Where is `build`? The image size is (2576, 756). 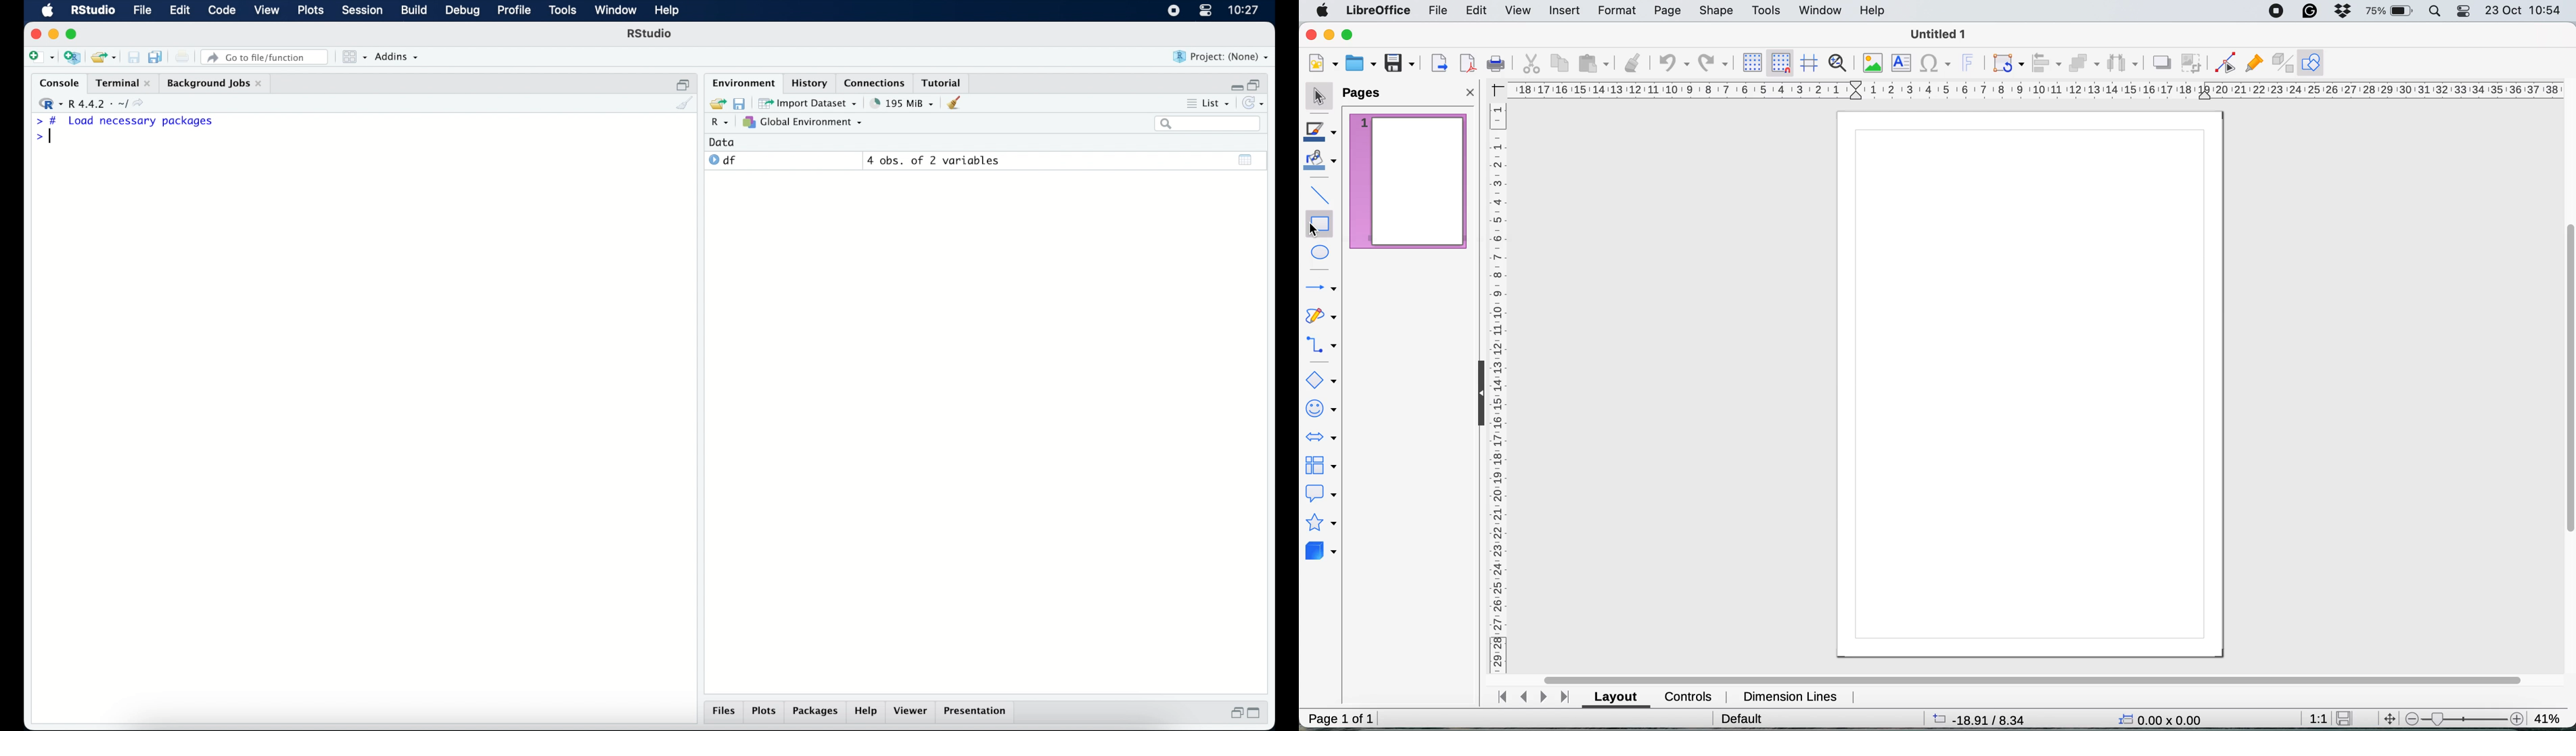
build is located at coordinates (413, 11).